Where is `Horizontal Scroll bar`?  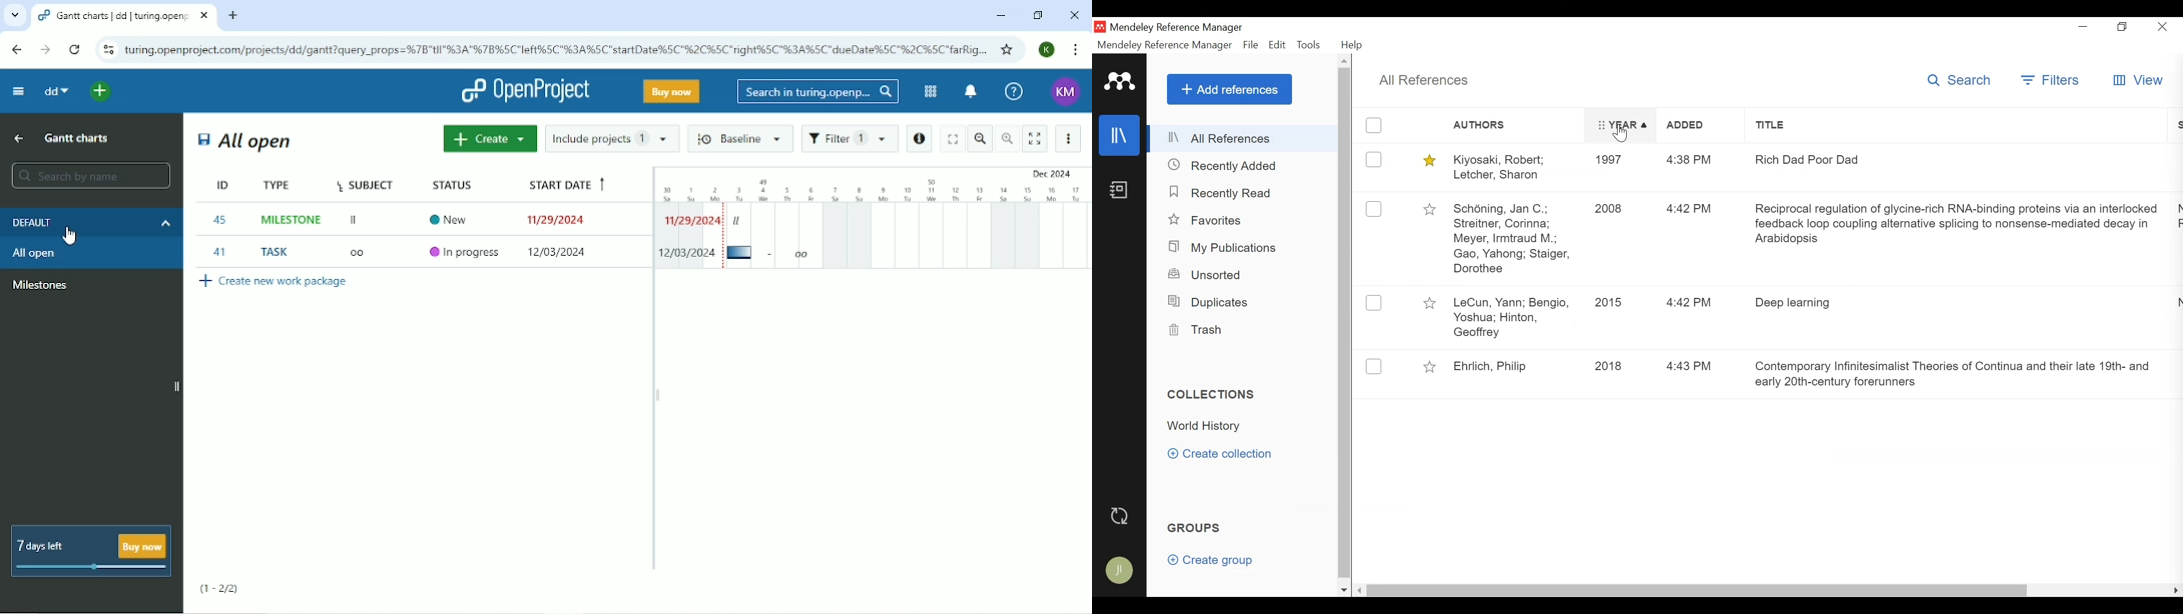 Horizontal Scroll bar is located at coordinates (1769, 590).